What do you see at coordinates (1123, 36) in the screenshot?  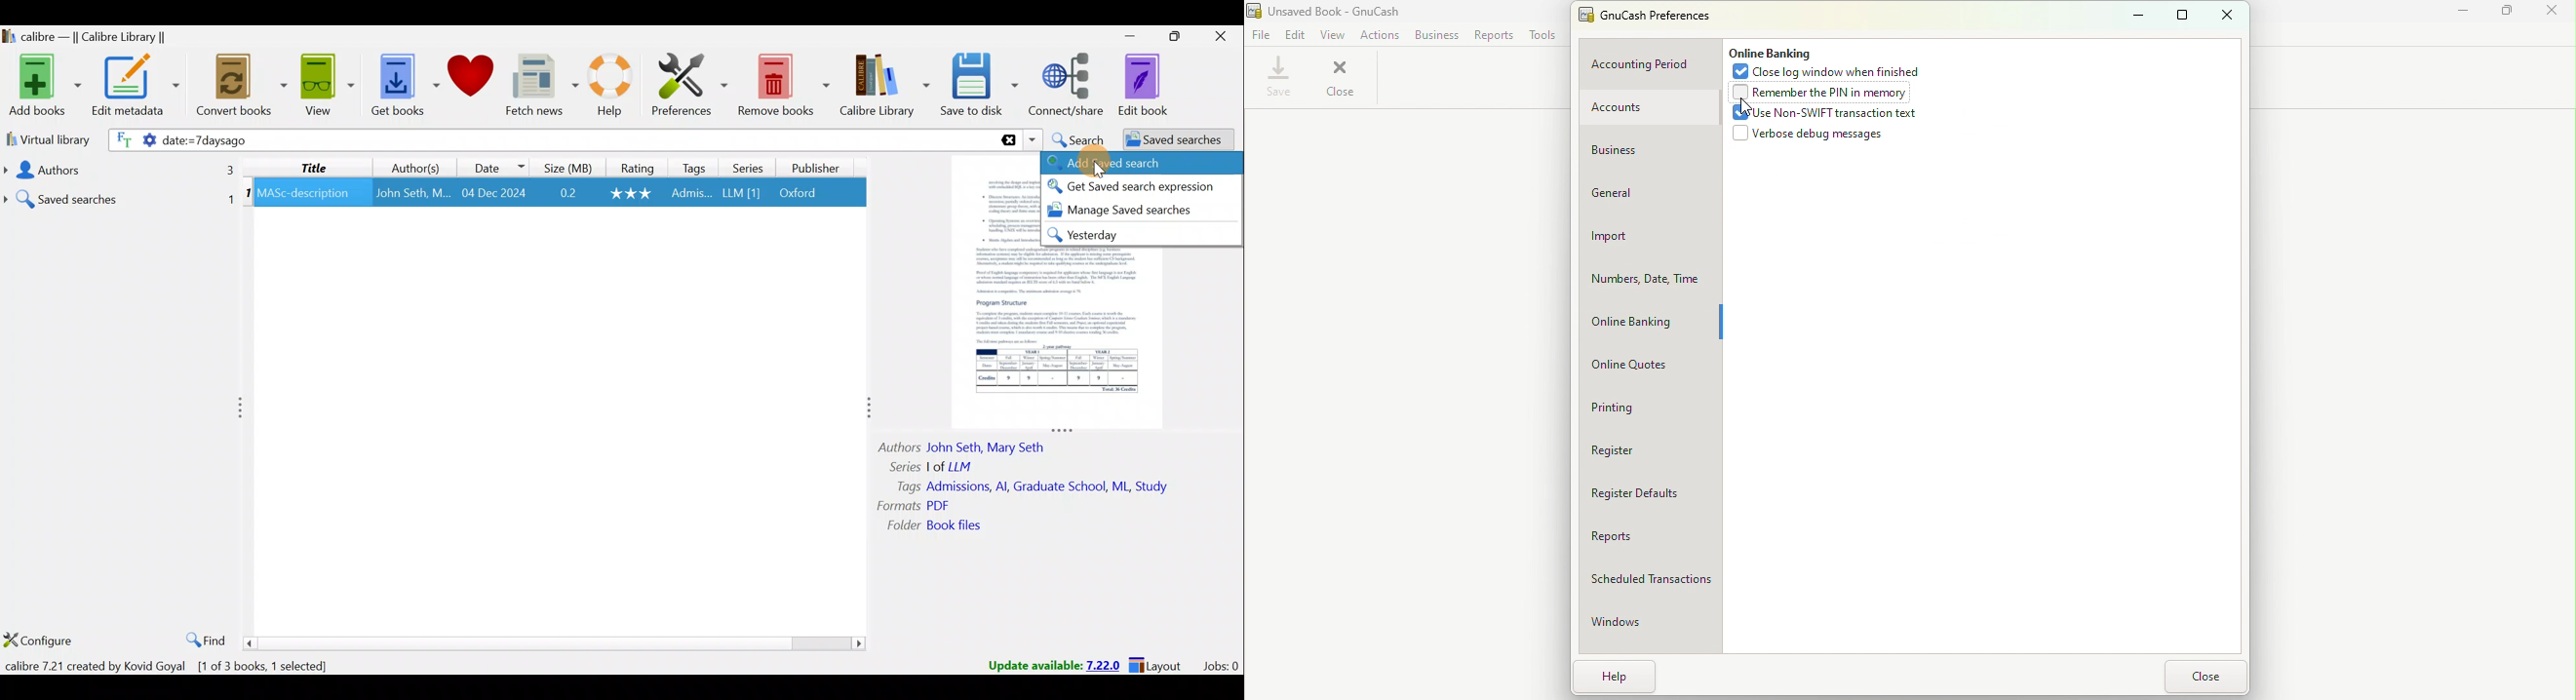 I see `Minimize` at bounding box center [1123, 36].